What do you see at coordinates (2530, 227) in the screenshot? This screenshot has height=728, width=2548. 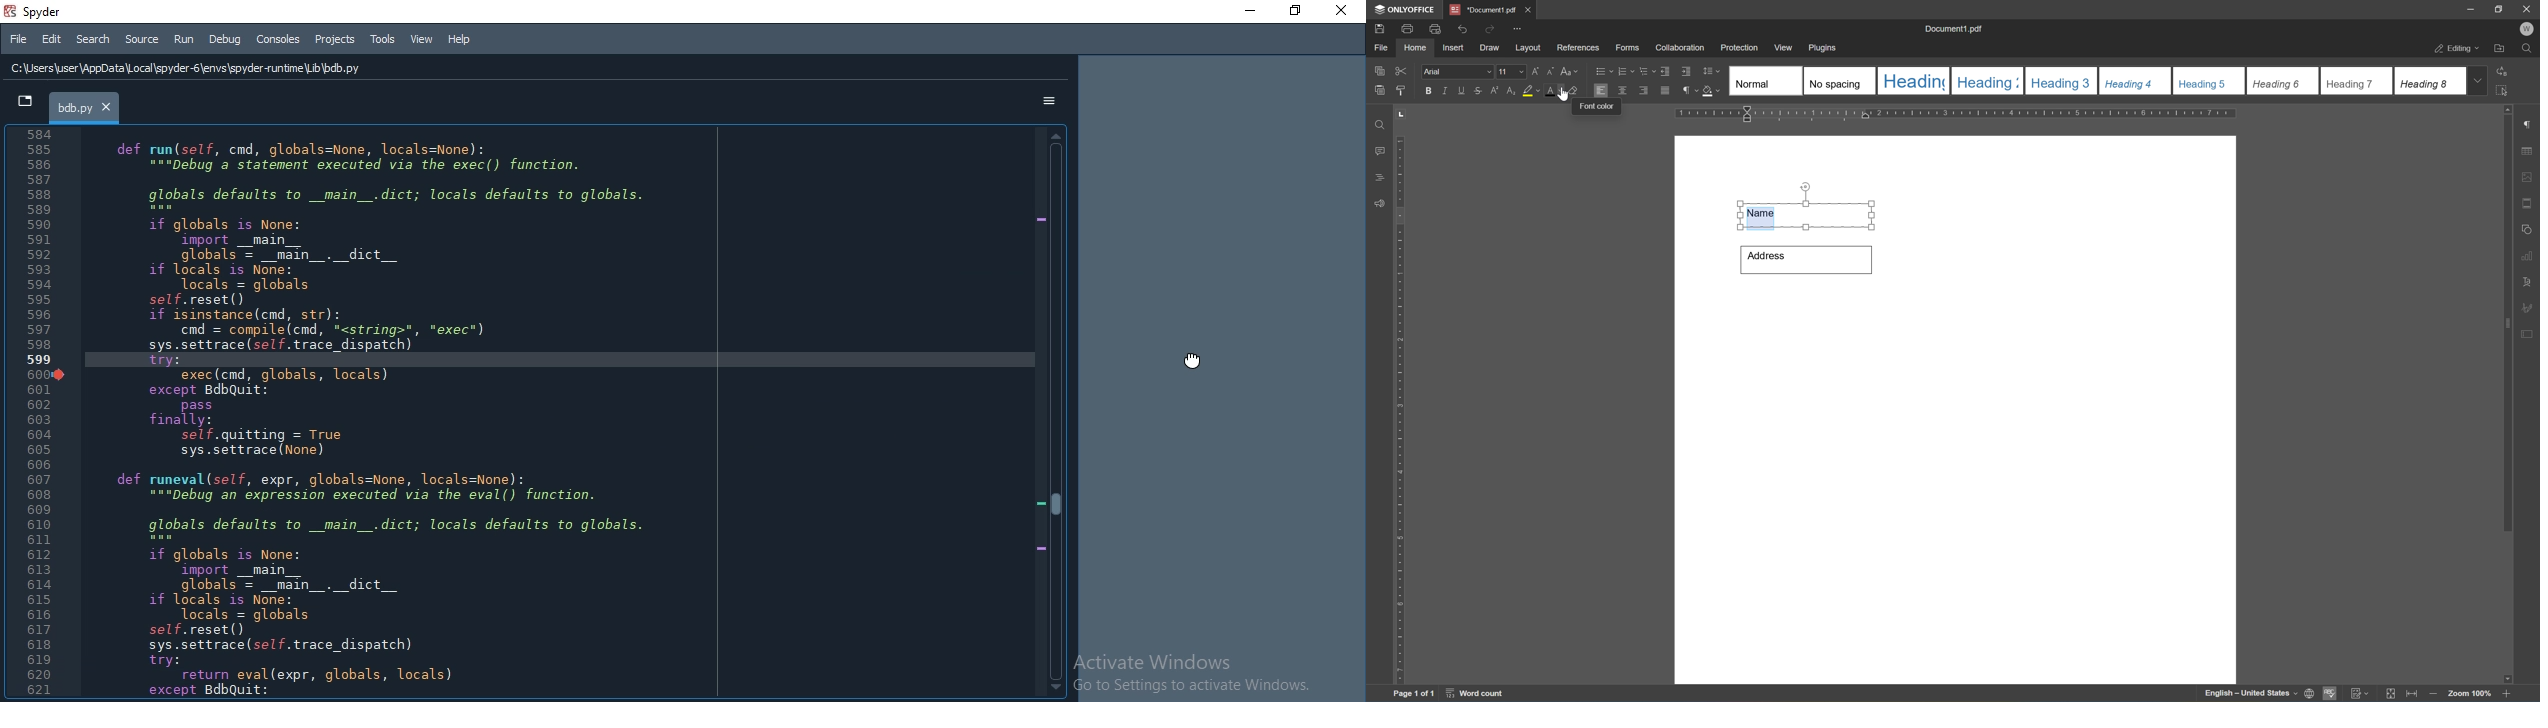 I see `shape settings` at bounding box center [2530, 227].